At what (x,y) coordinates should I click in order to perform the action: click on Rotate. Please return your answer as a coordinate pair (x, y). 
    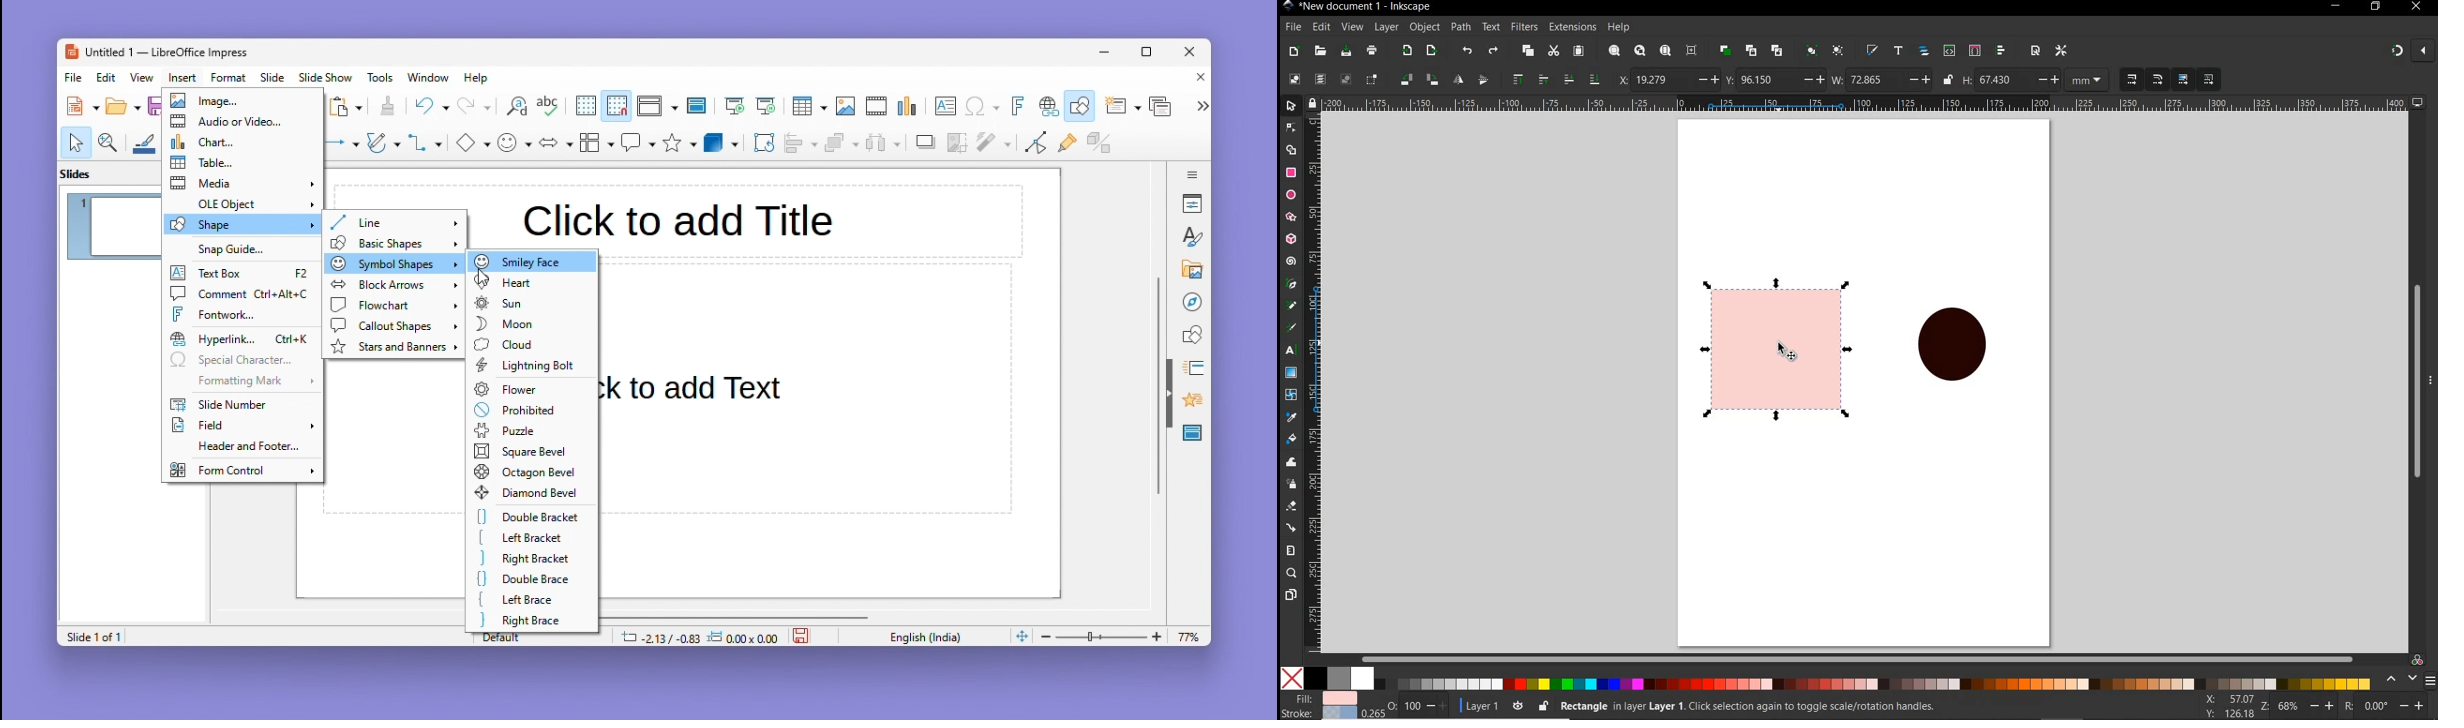
    Looking at the image, I should click on (762, 142).